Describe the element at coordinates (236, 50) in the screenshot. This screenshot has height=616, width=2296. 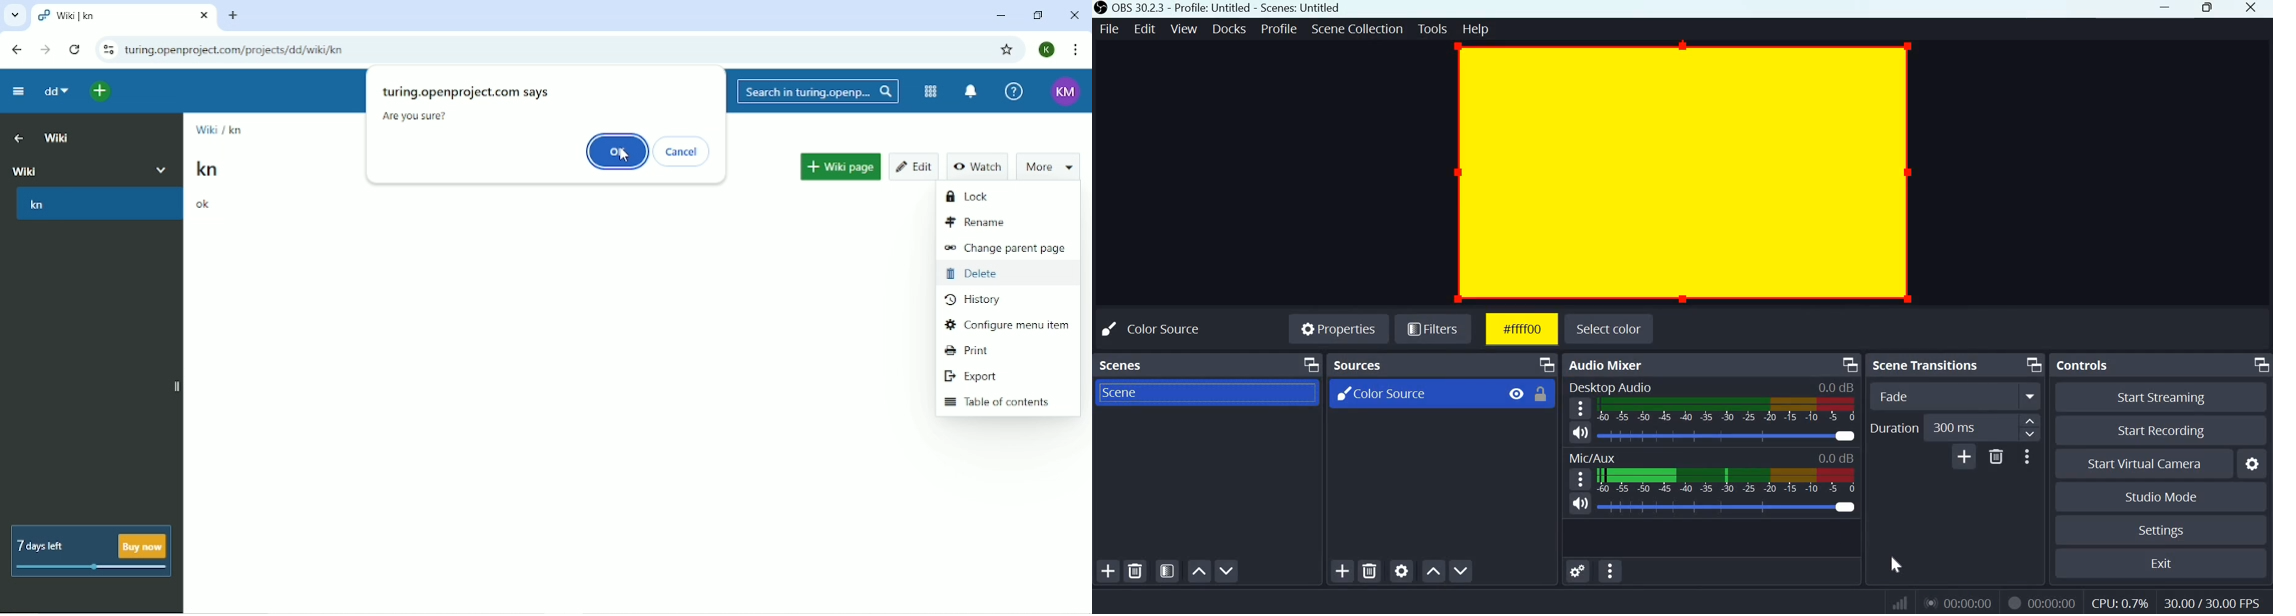
I see `Site` at that location.